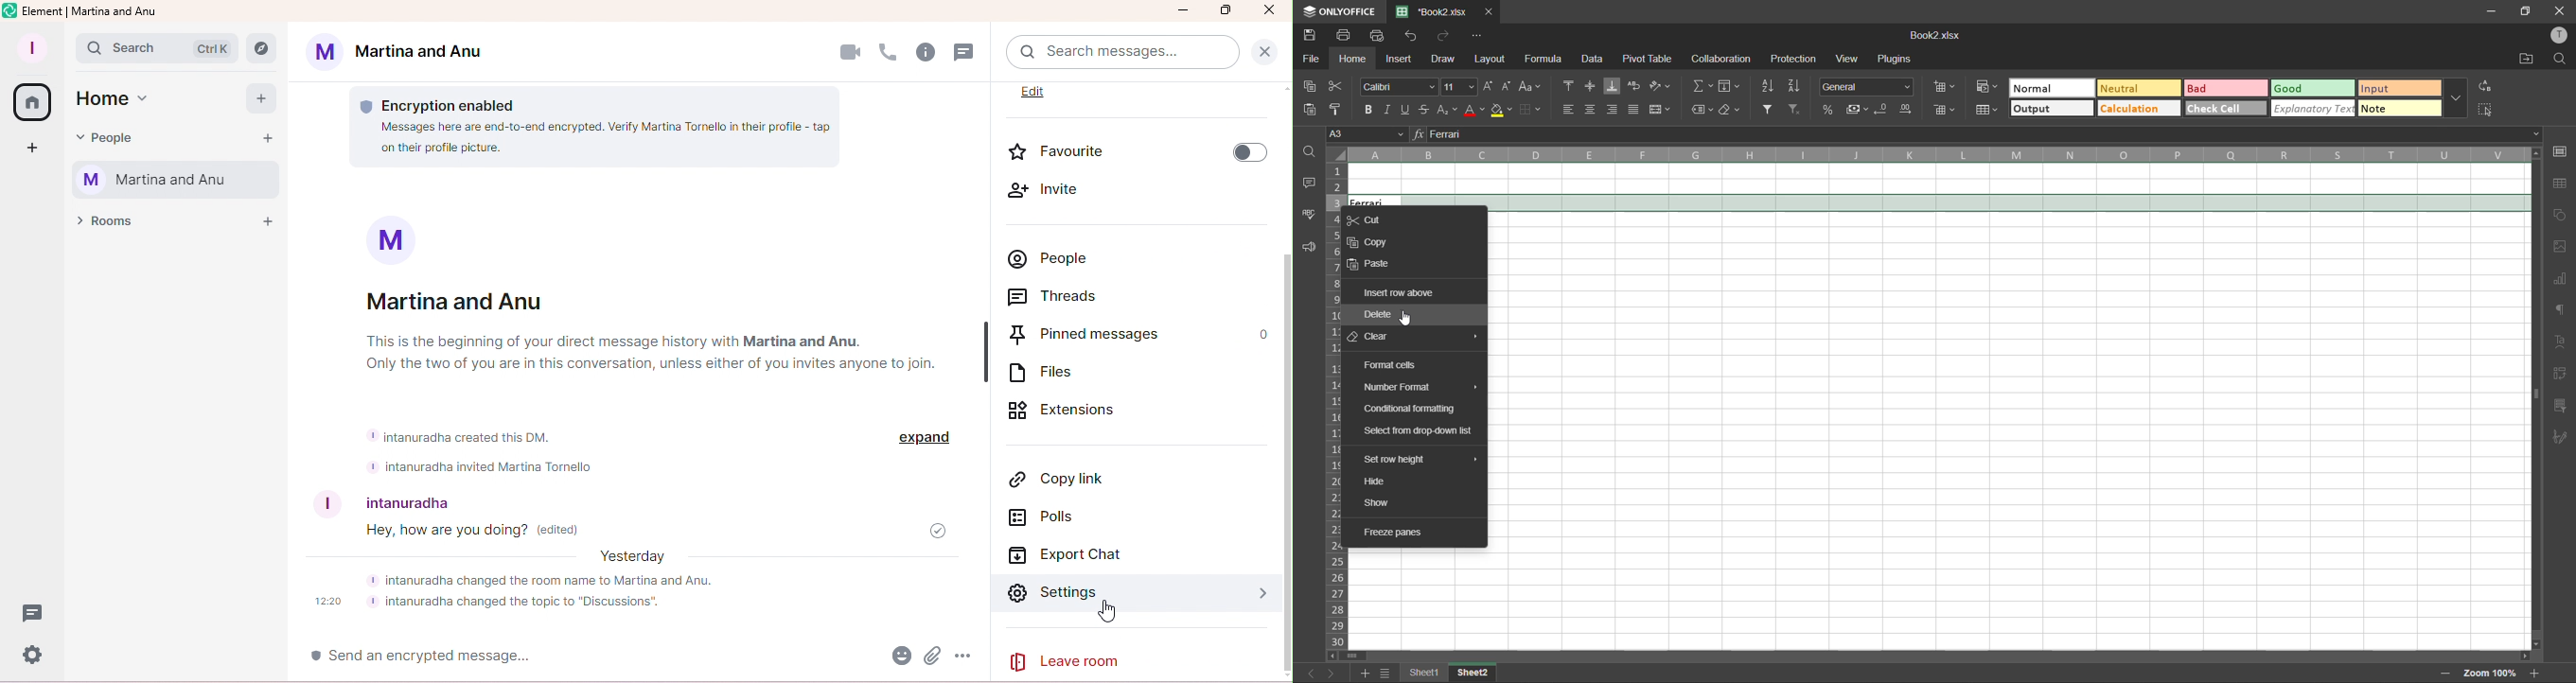  Describe the element at coordinates (1086, 255) in the screenshot. I see `People` at that location.